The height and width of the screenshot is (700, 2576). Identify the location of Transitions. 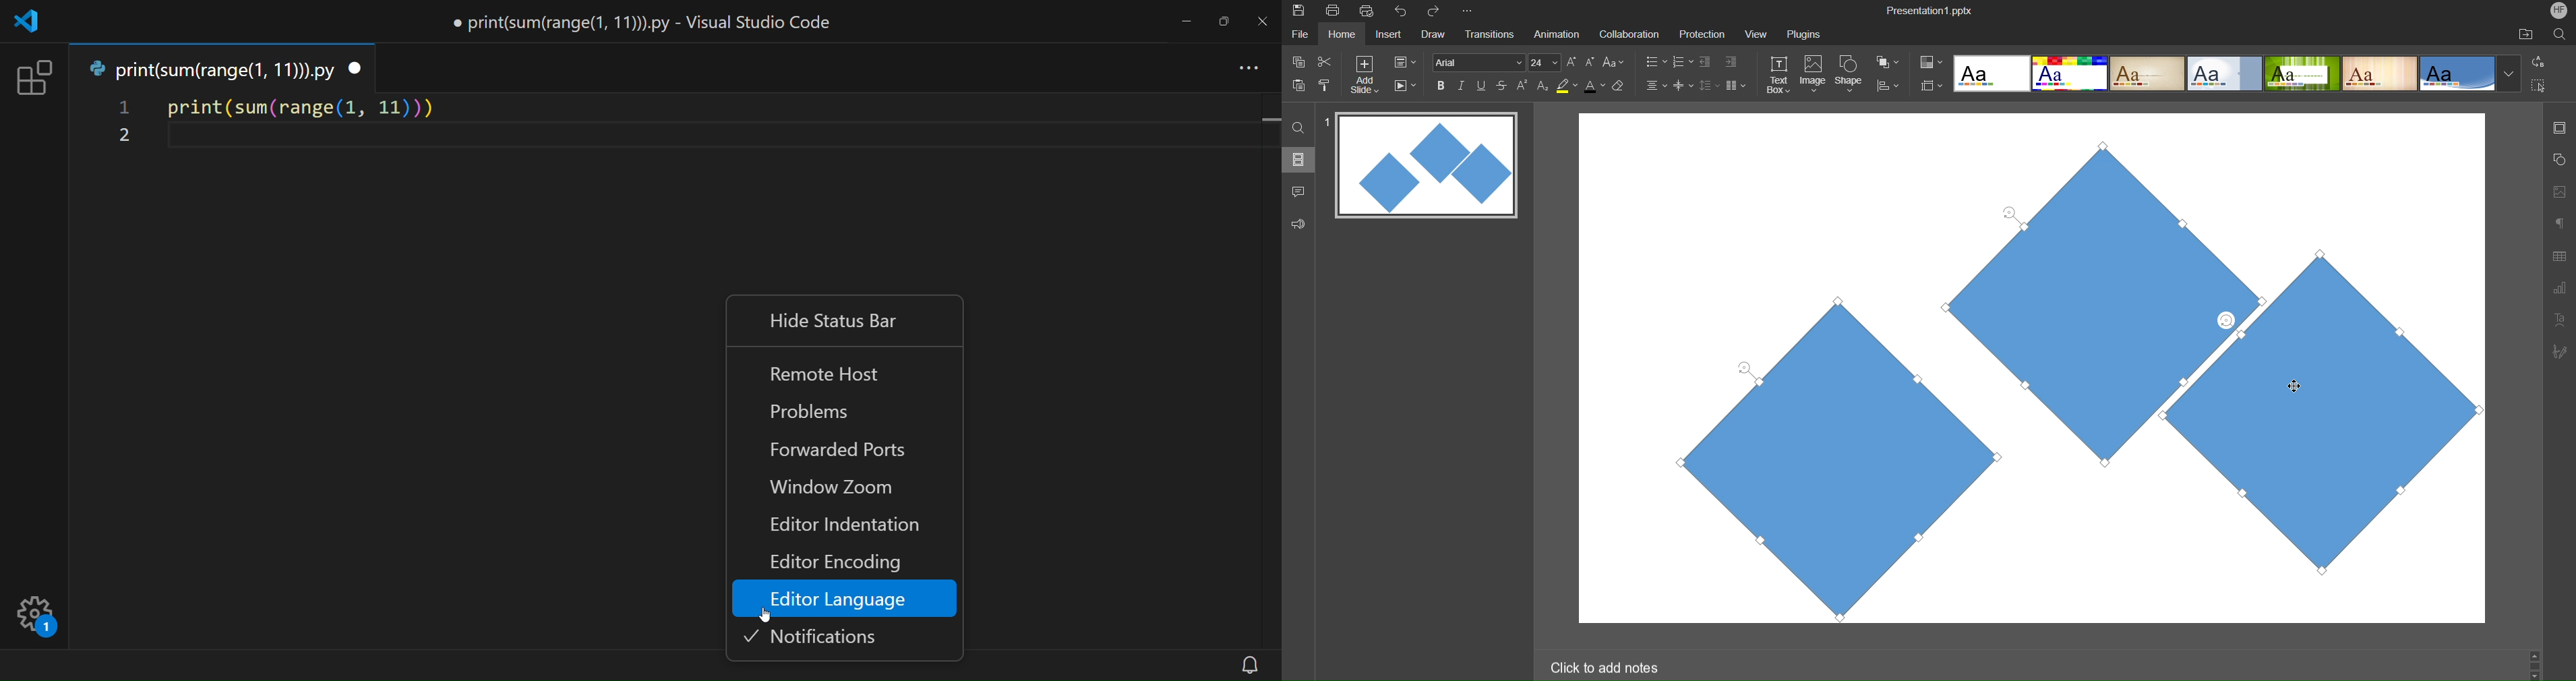
(1488, 35).